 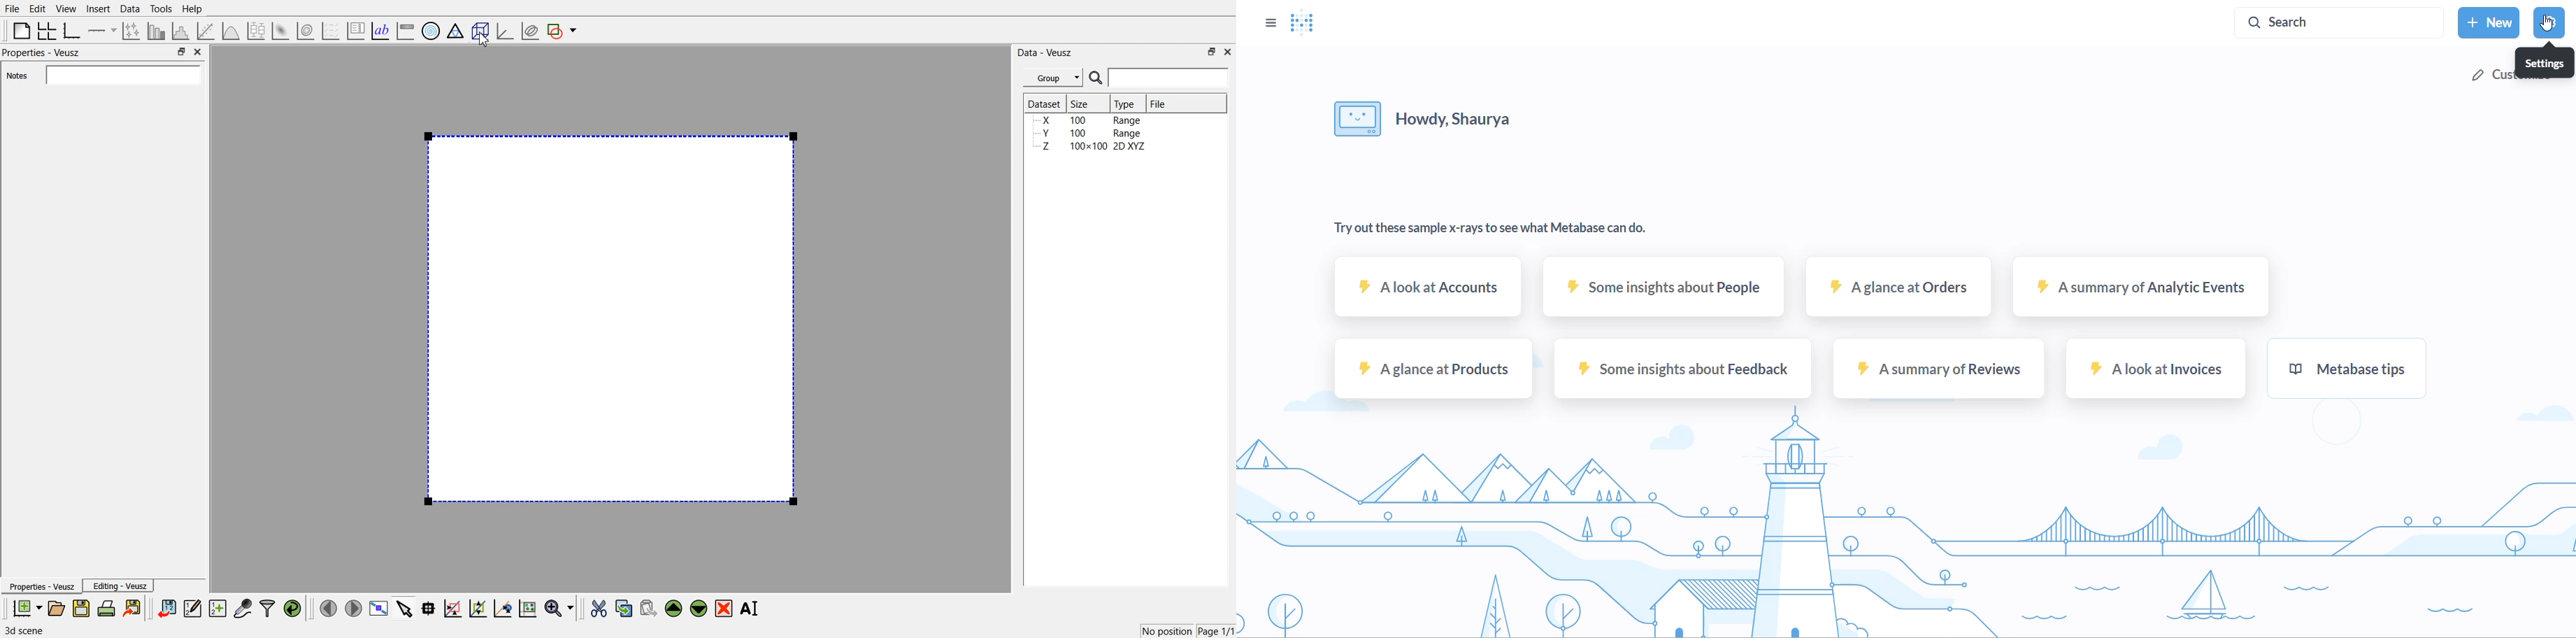 I want to click on Data - Veusz, so click(x=1045, y=53).